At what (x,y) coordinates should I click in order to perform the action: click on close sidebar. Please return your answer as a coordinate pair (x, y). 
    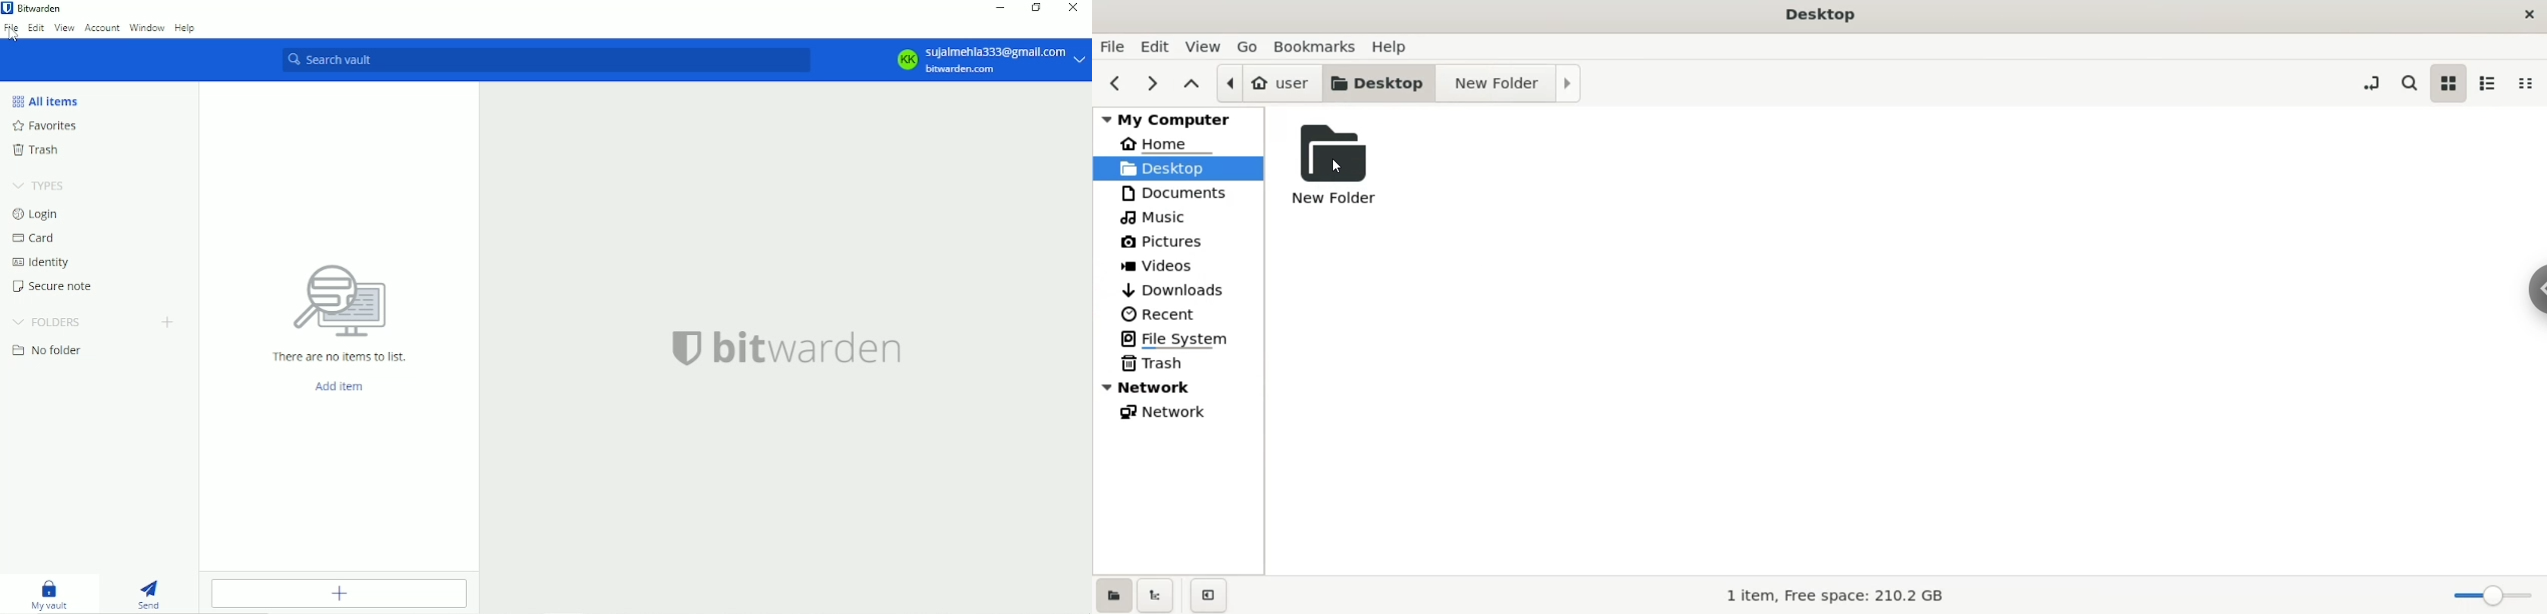
    Looking at the image, I should click on (1207, 591).